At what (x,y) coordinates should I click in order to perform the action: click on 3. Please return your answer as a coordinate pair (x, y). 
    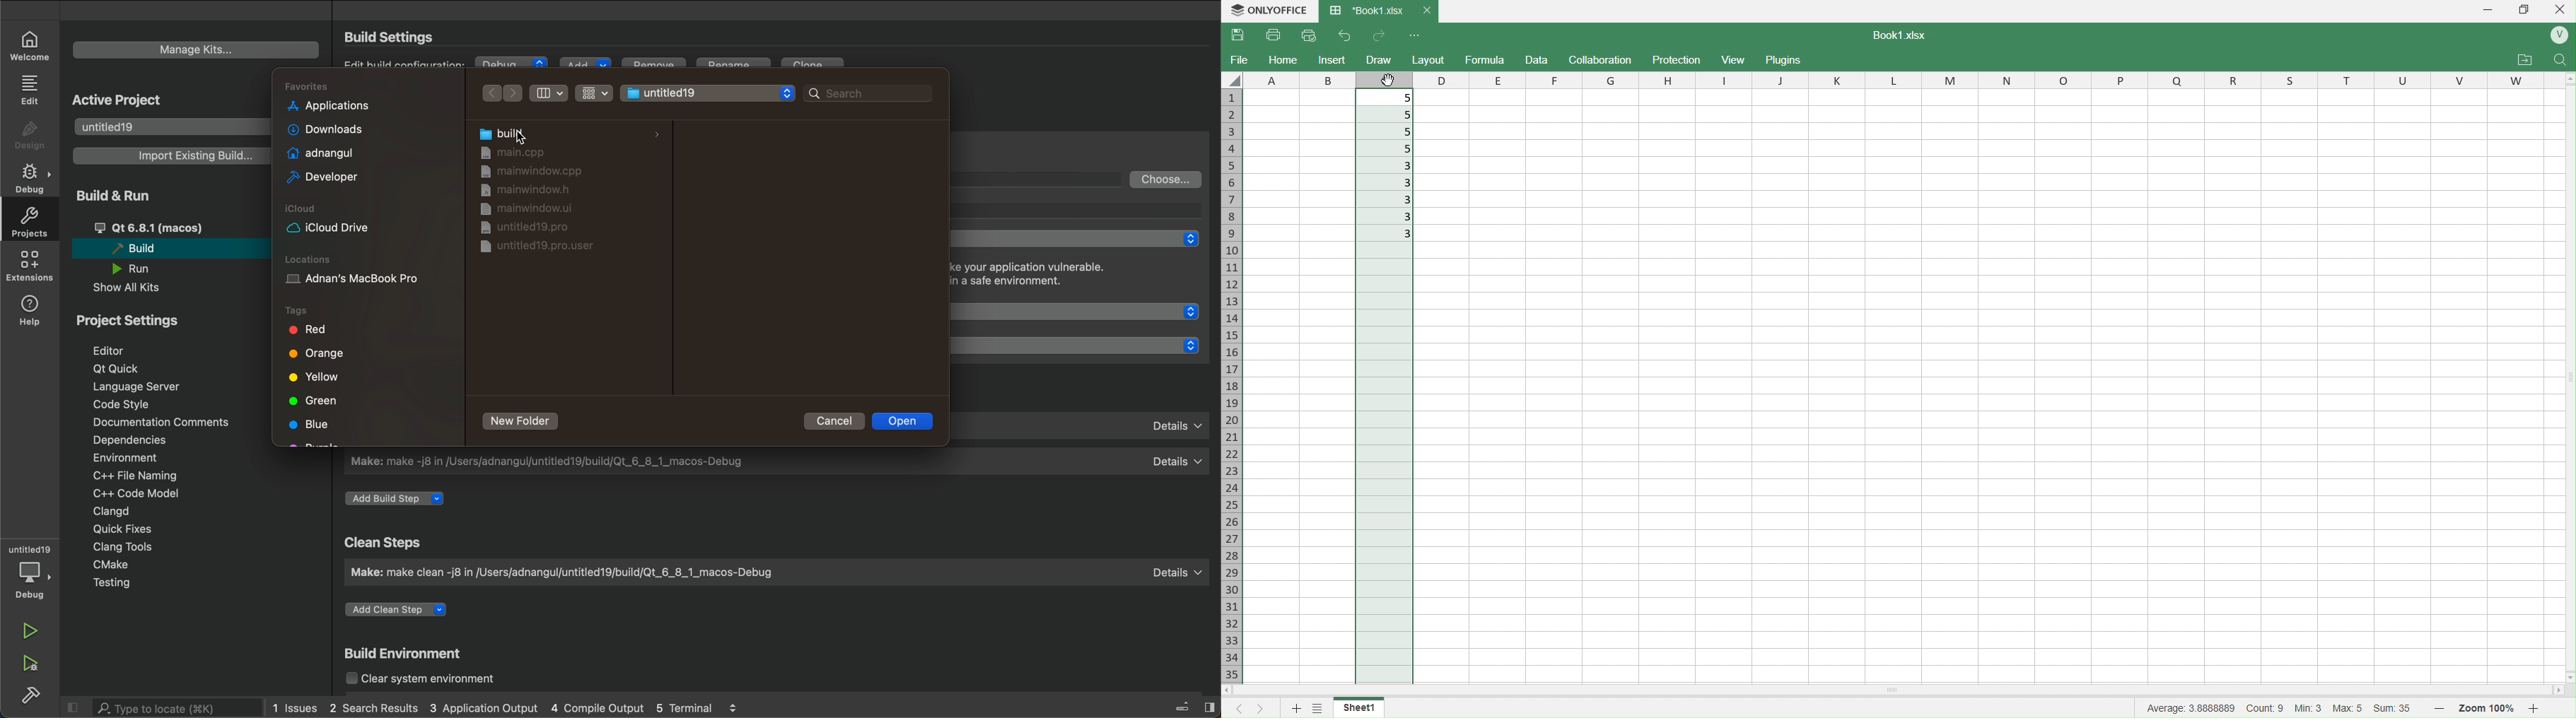
    Looking at the image, I should click on (1388, 166).